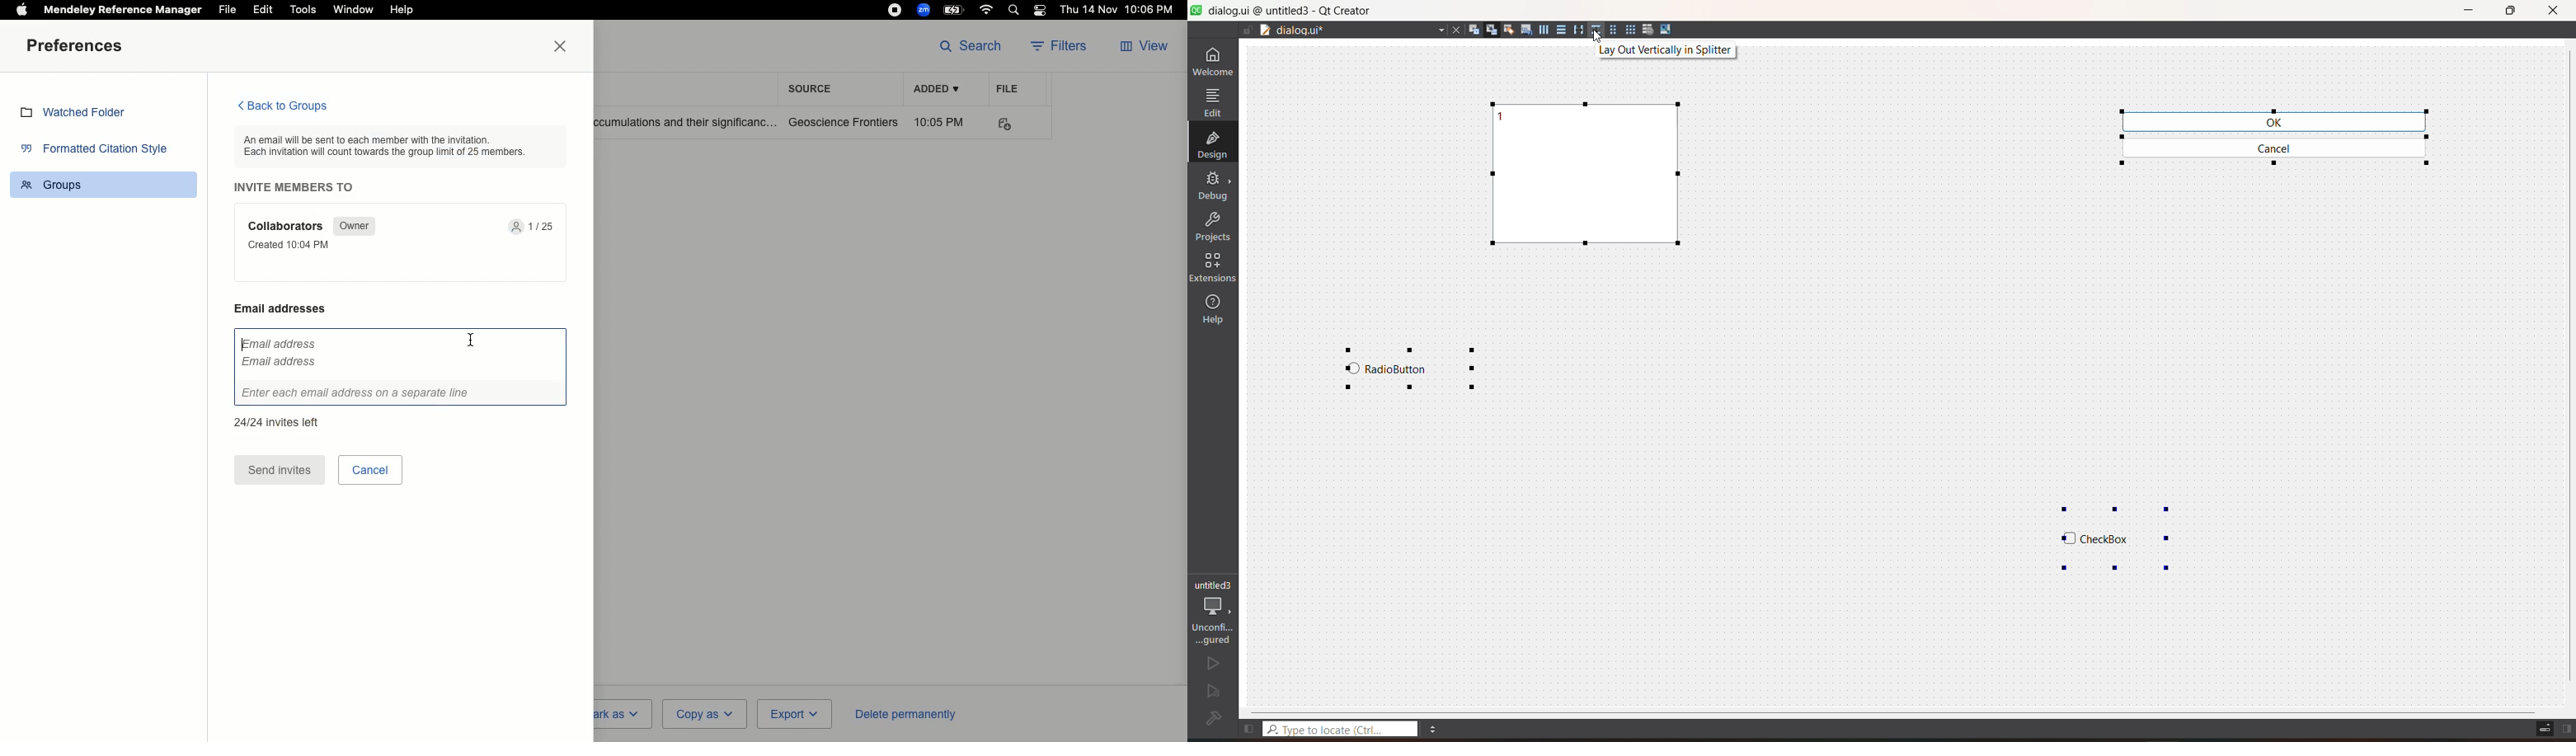 Image resolution: width=2576 pixels, height=756 pixels. I want to click on Send invites, so click(280, 471).